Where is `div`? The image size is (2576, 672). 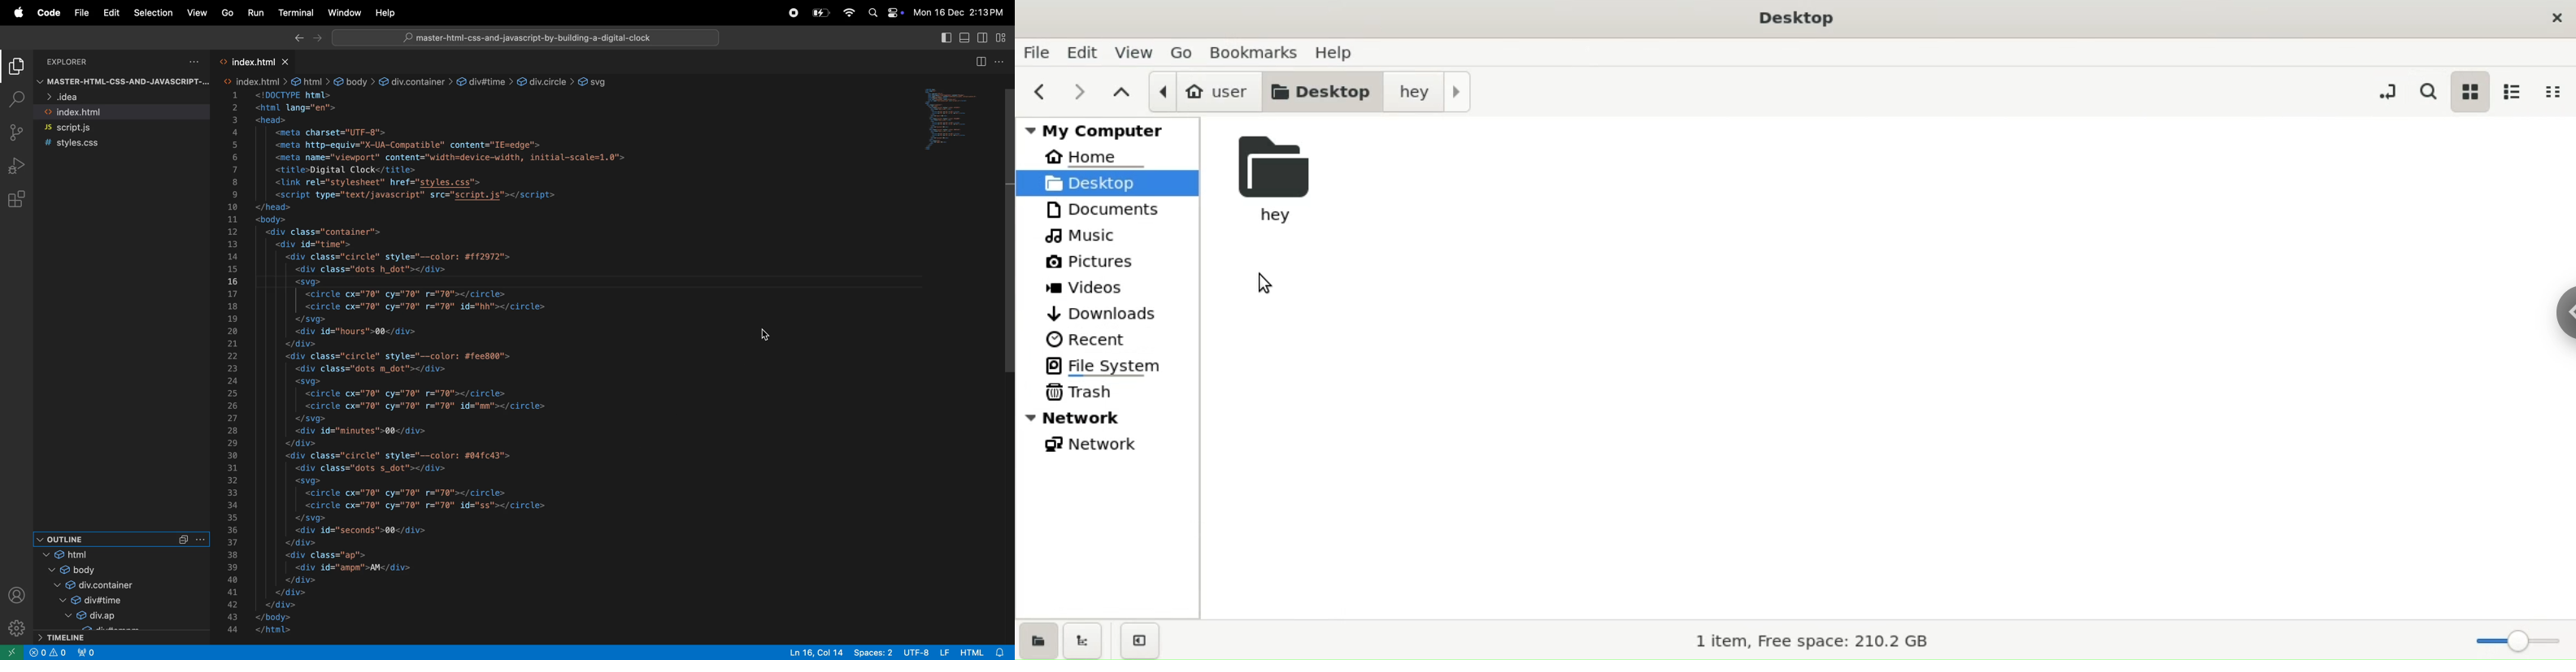
div is located at coordinates (485, 82).